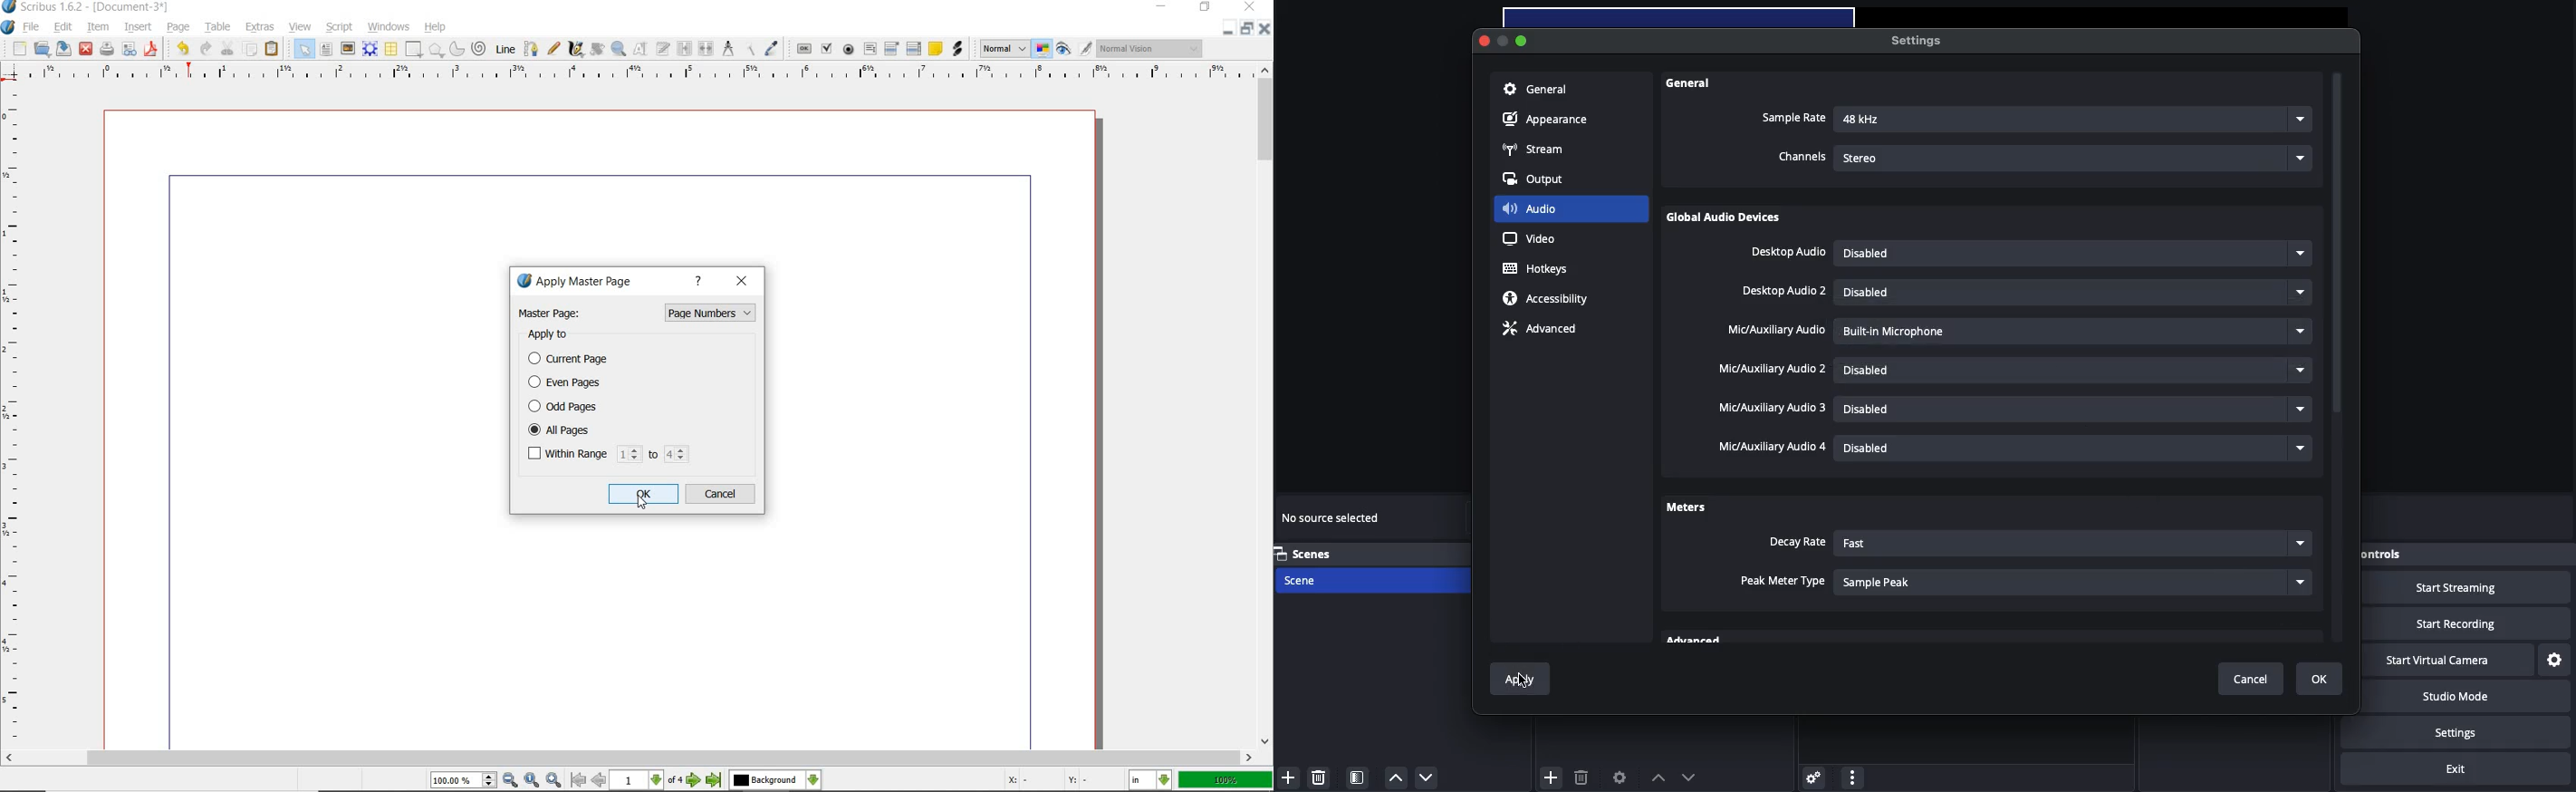  I want to click on Mic, aux audio 3, so click(1773, 409).